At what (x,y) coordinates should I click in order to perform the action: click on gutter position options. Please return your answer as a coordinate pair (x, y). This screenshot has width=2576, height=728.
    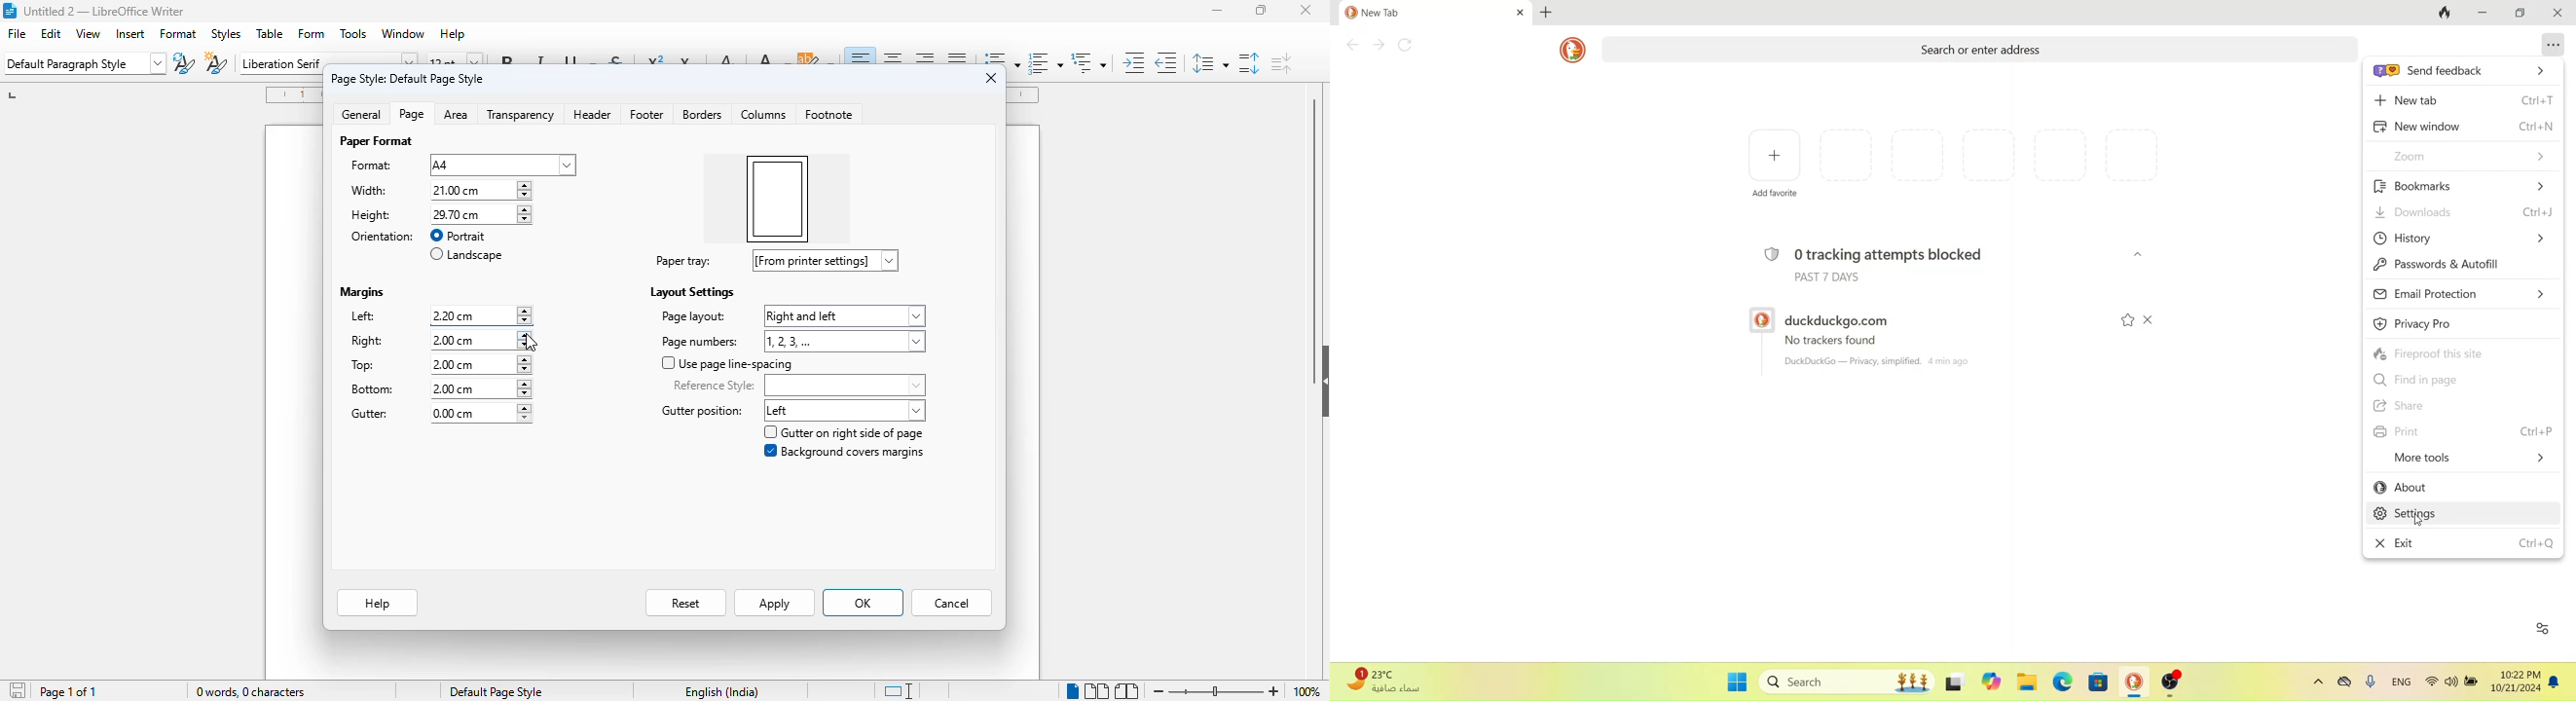
    Looking at the image, I should click on (842, 411).